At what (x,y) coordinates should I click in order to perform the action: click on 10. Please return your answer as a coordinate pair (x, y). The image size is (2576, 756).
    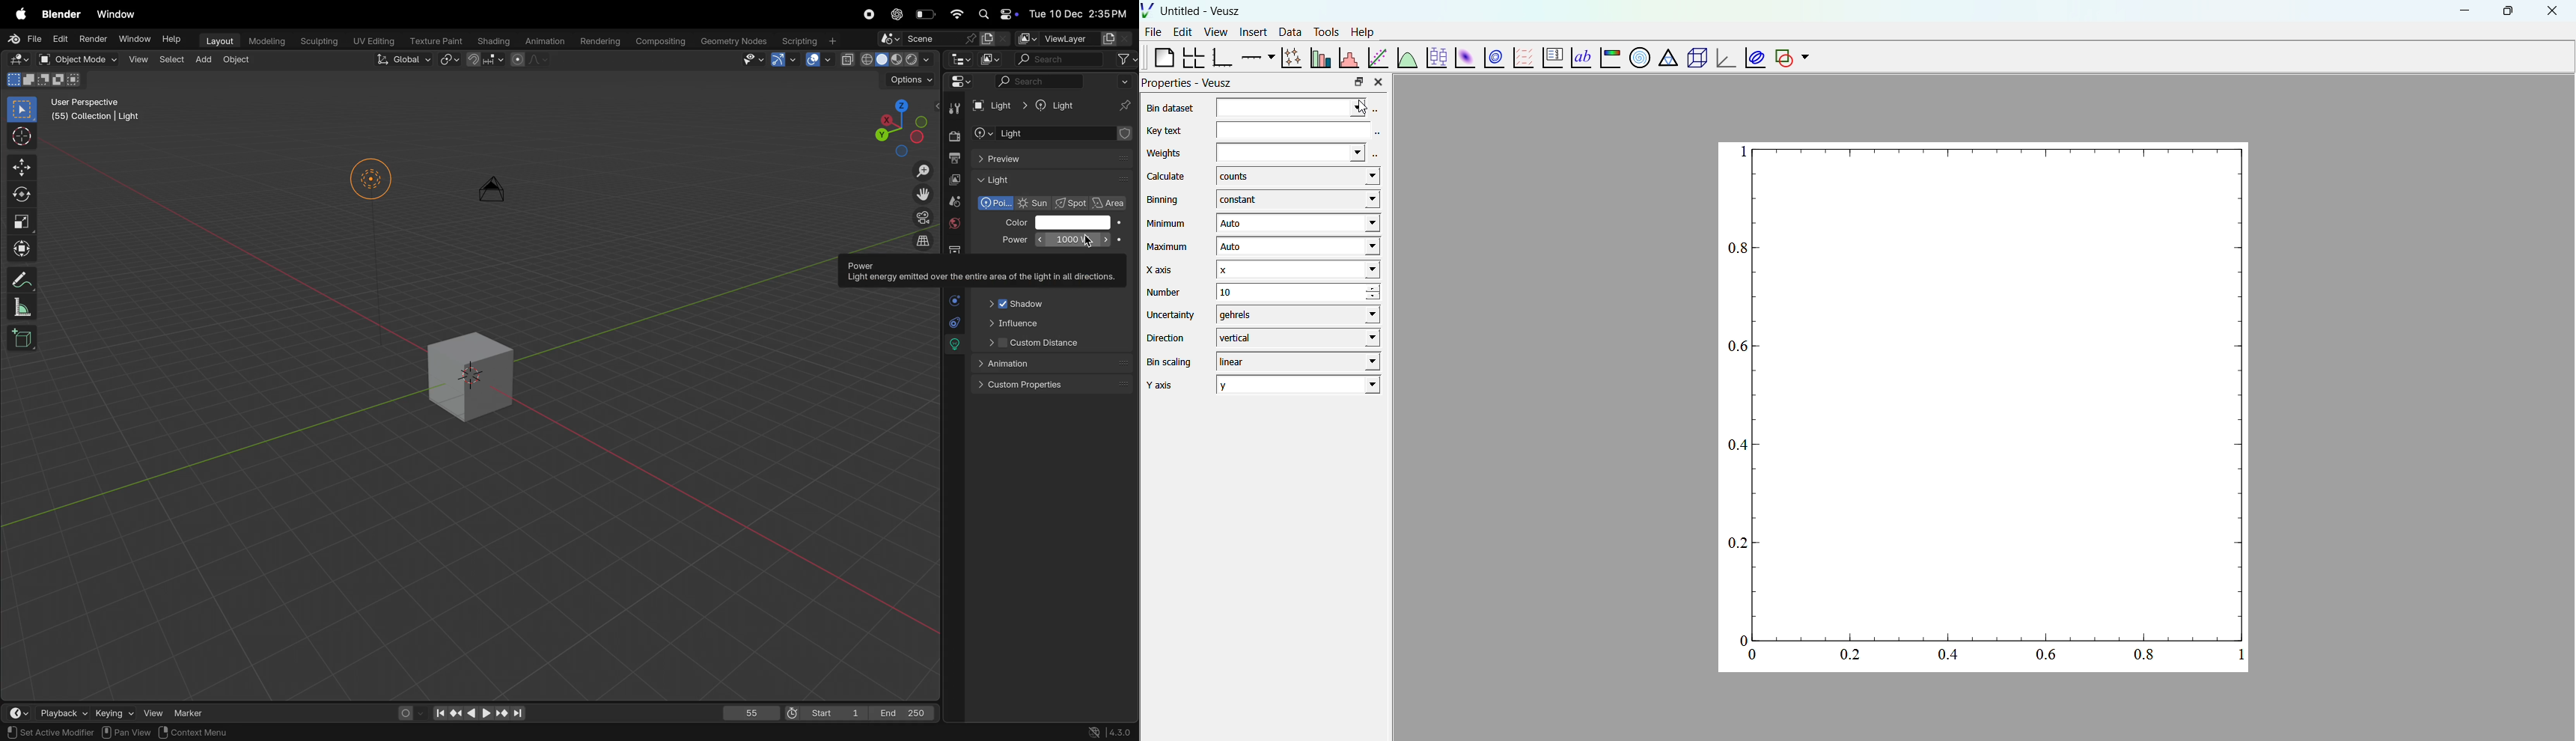
    Looking at the image, I should click on (1281, 292).